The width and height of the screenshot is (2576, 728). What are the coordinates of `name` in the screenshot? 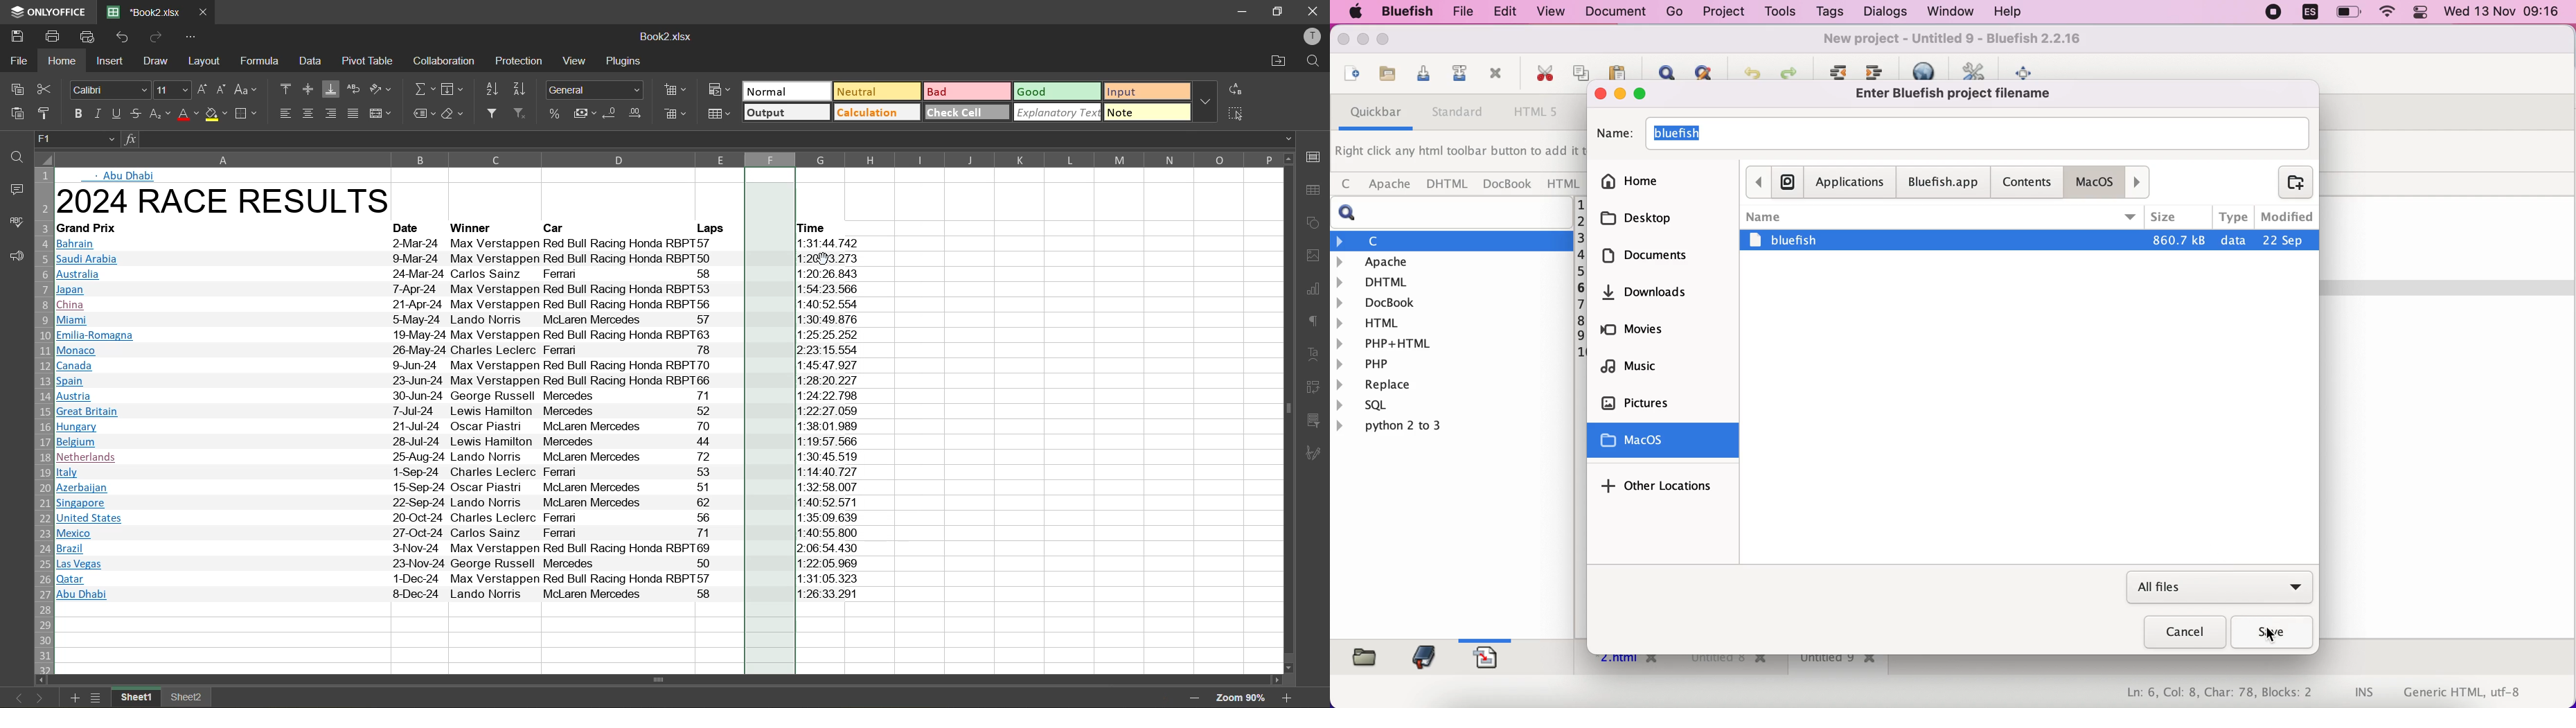 It's located at (1977, 132).